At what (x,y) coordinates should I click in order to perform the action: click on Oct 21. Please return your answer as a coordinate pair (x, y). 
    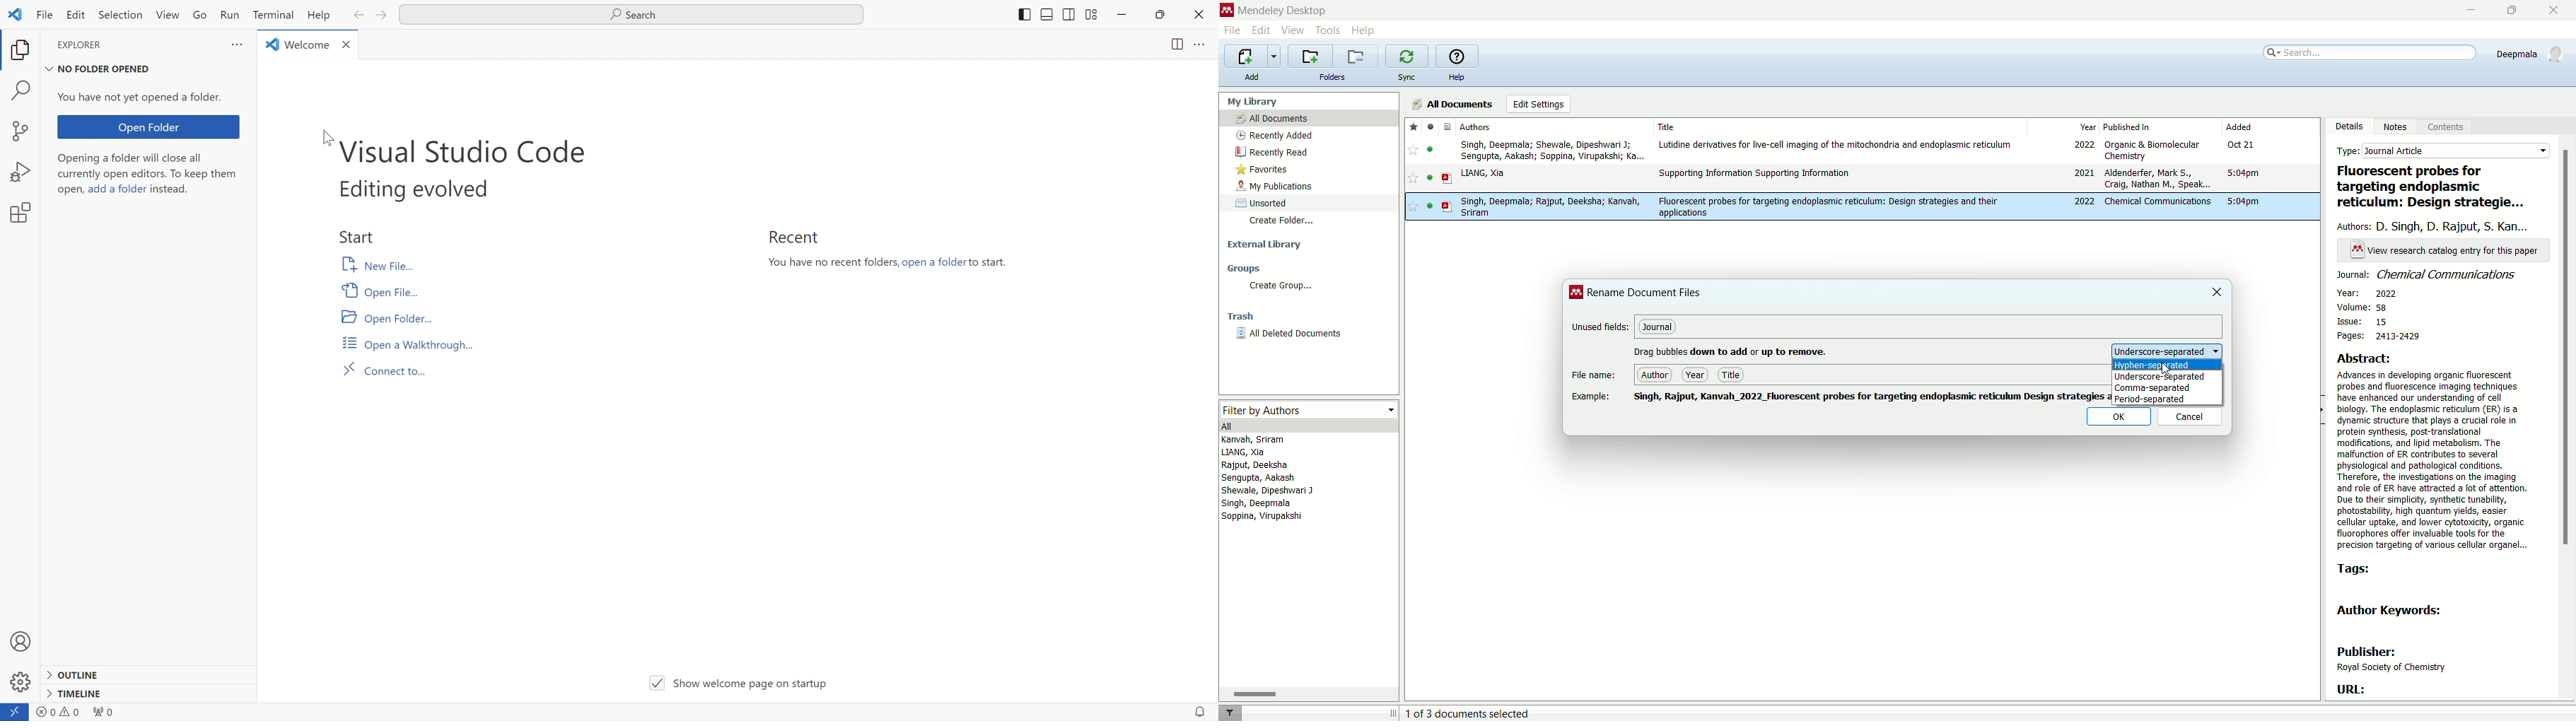
    Looking at the image, I should click on (2244, 146).